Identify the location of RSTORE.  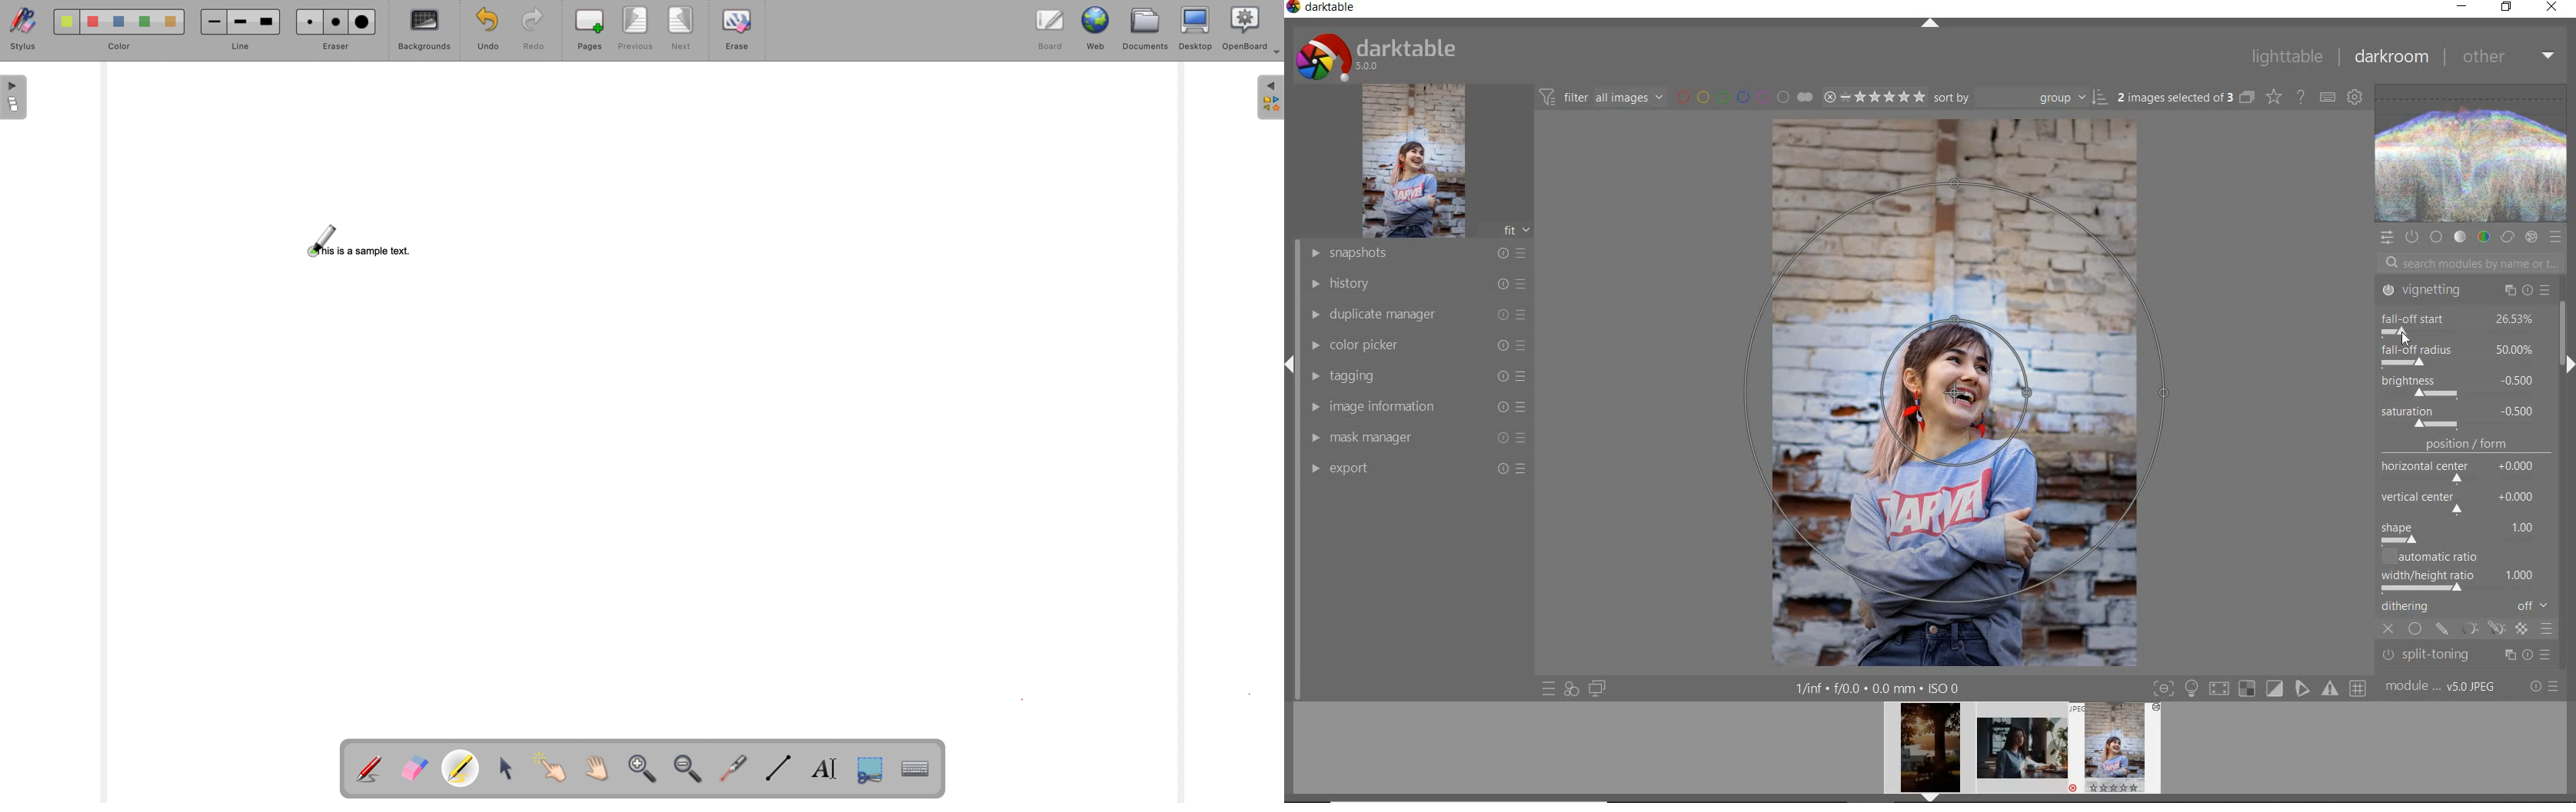
(2504, 8).